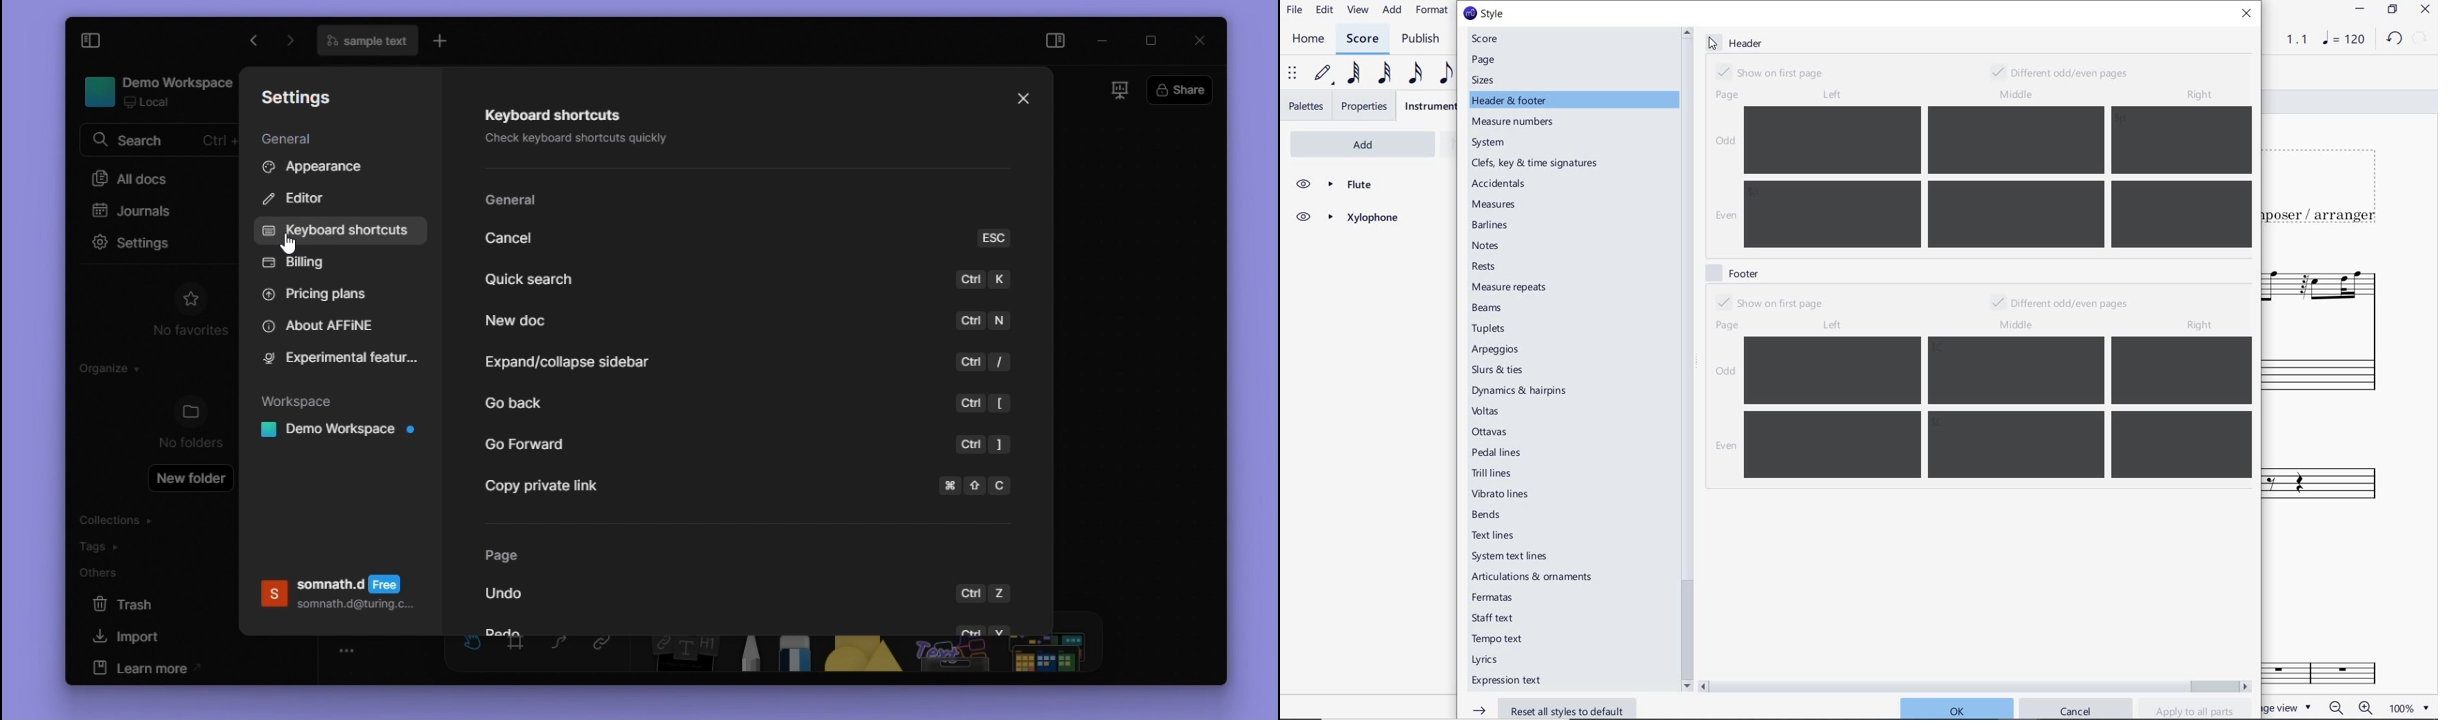  Describe the element at coordinates (1361, 38) in the screenshot. I see `SCORE` at that location.